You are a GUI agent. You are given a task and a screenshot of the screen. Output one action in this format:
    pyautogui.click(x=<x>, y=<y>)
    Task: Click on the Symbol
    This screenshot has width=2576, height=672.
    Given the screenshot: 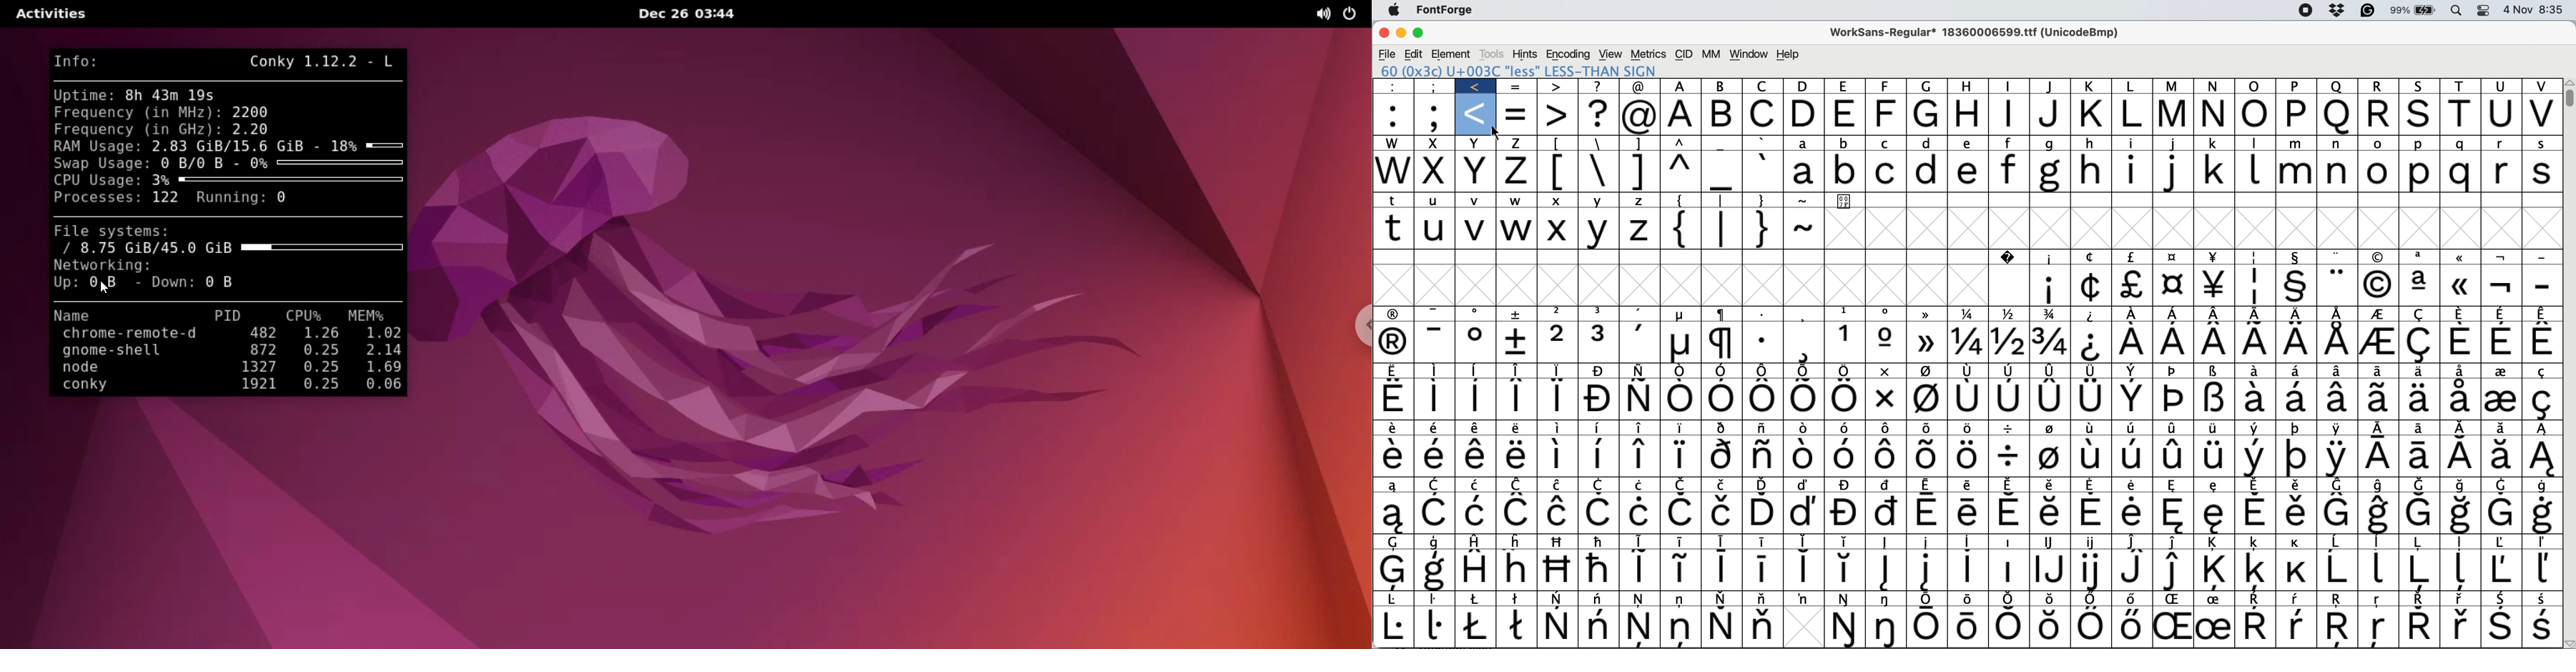 What is the action you would take?
    pyautogui.click(x=2544, y=486)
    